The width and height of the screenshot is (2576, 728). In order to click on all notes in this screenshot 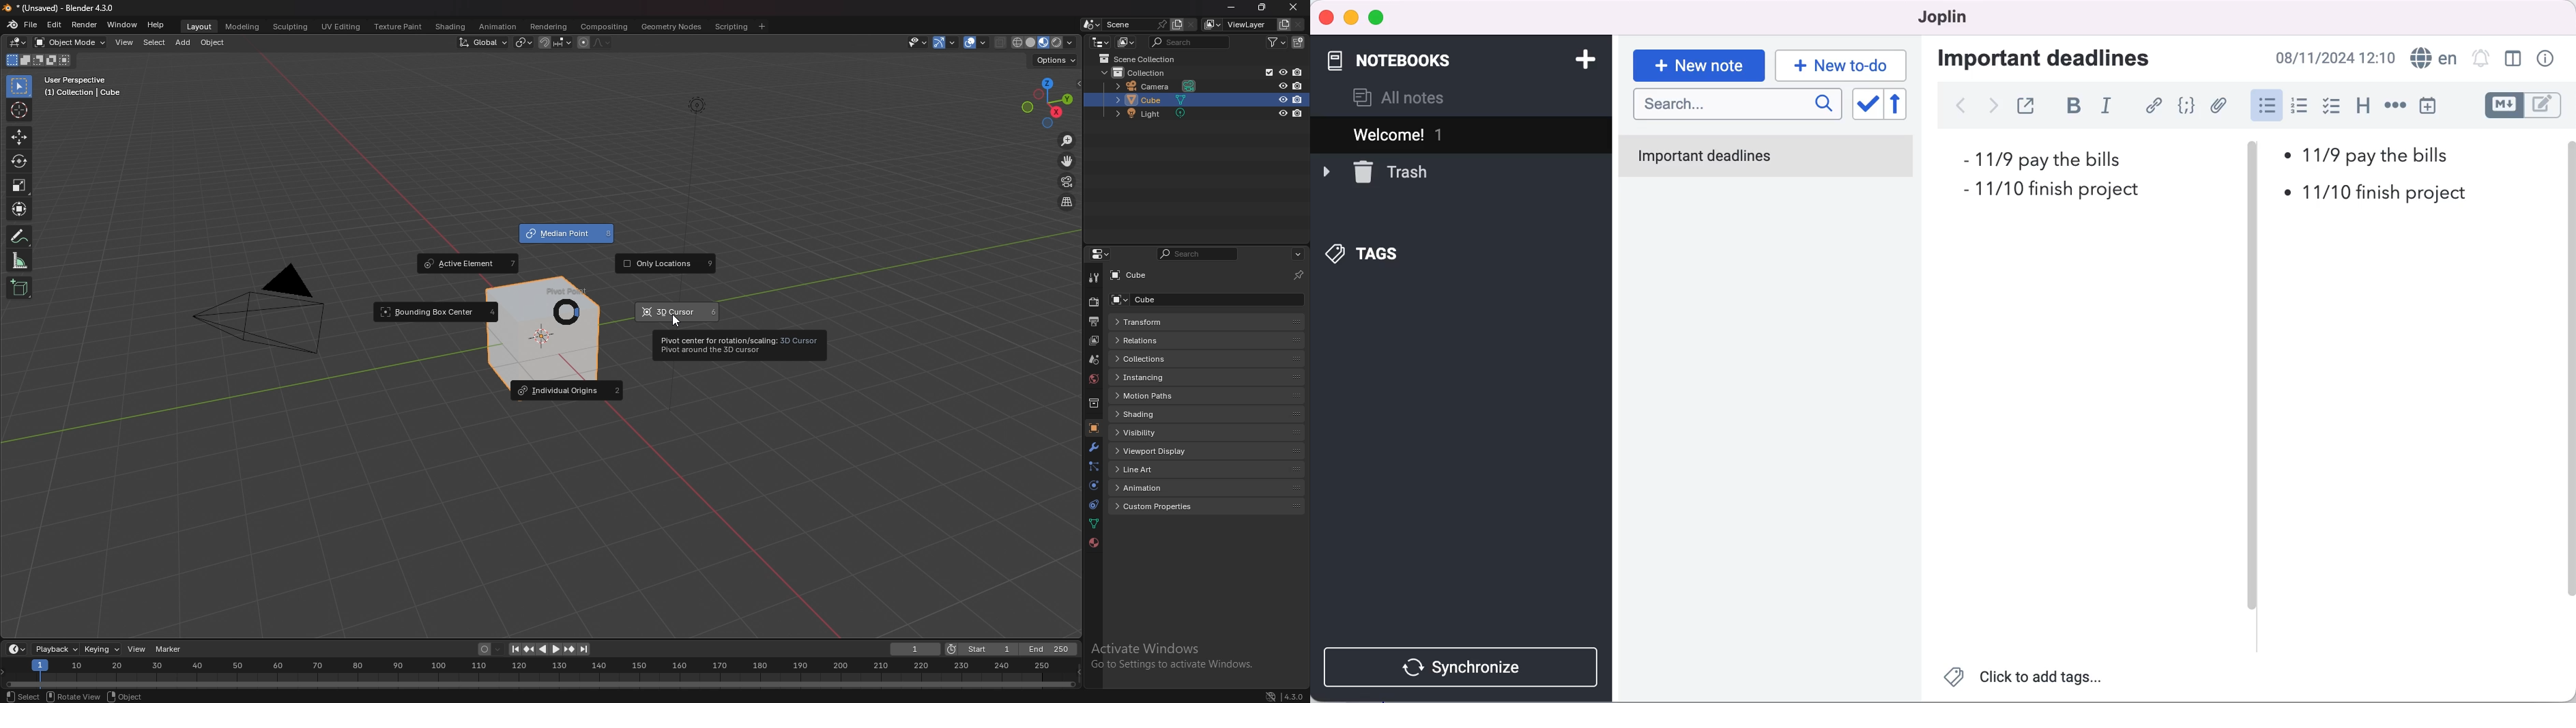, I will do `click(1413, 96)`.